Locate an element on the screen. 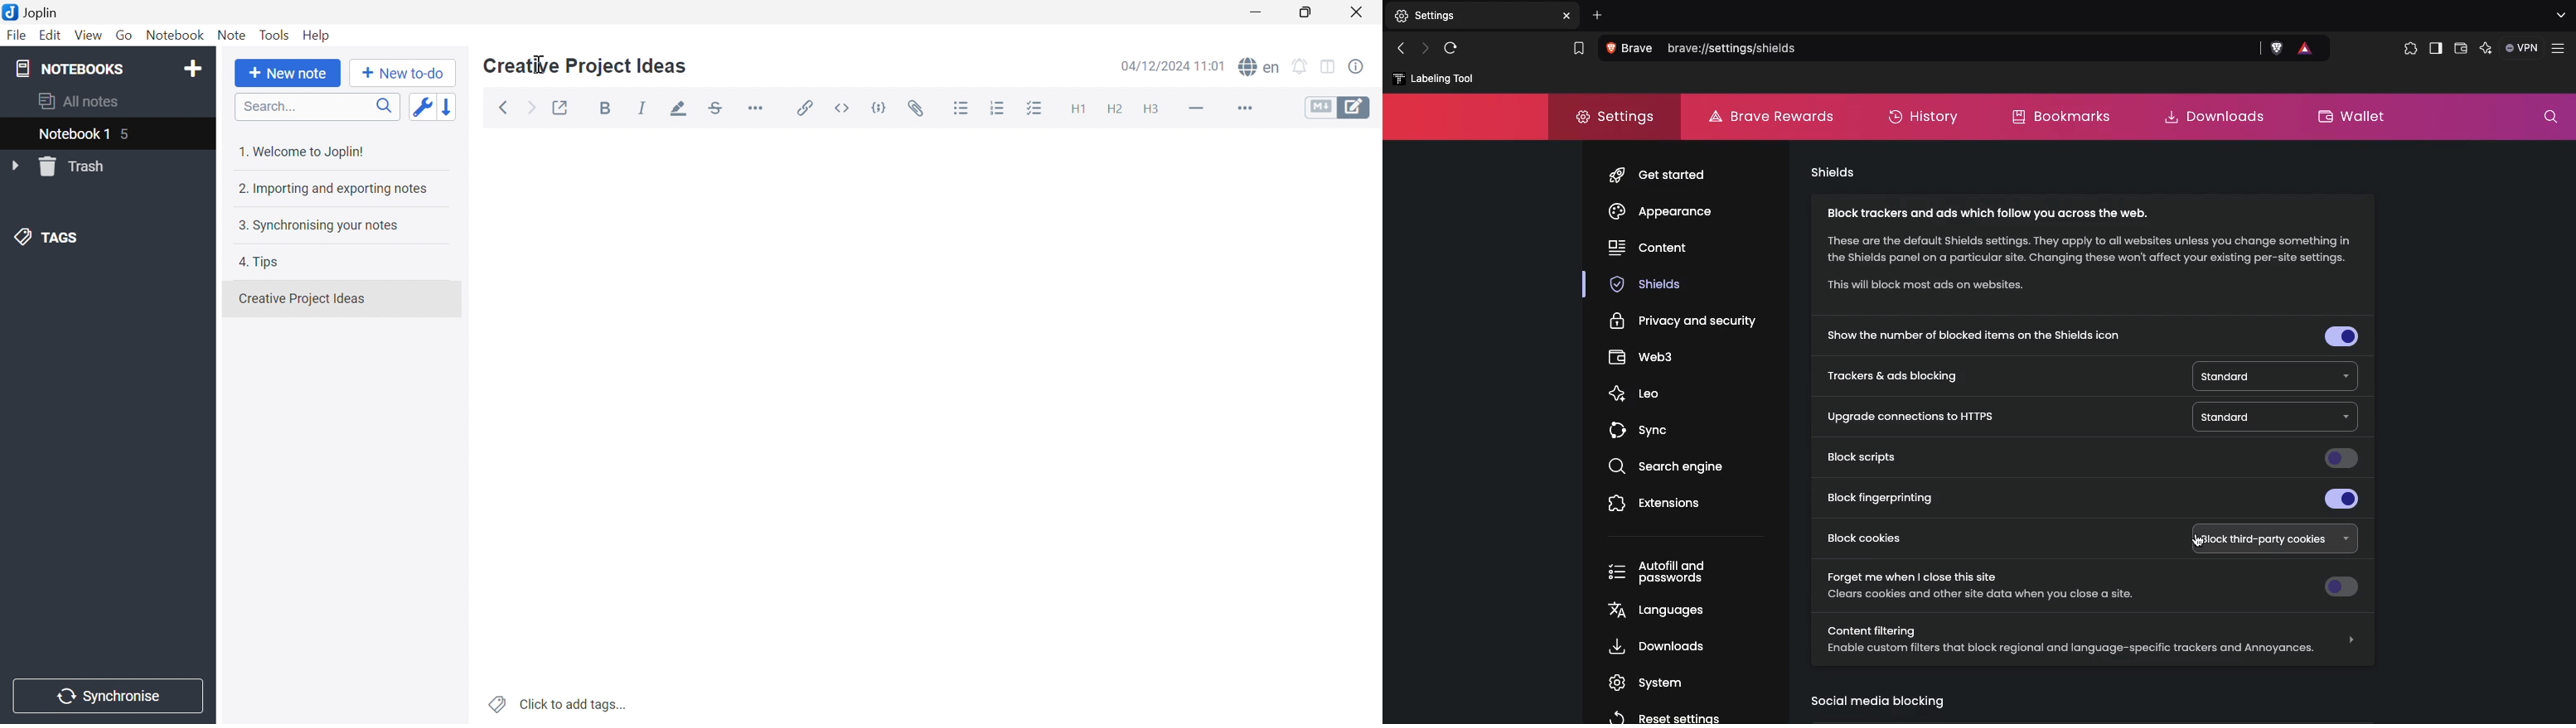 This screenshot has width=2576, height=728. Attach file is located at coordinates (921, 109).